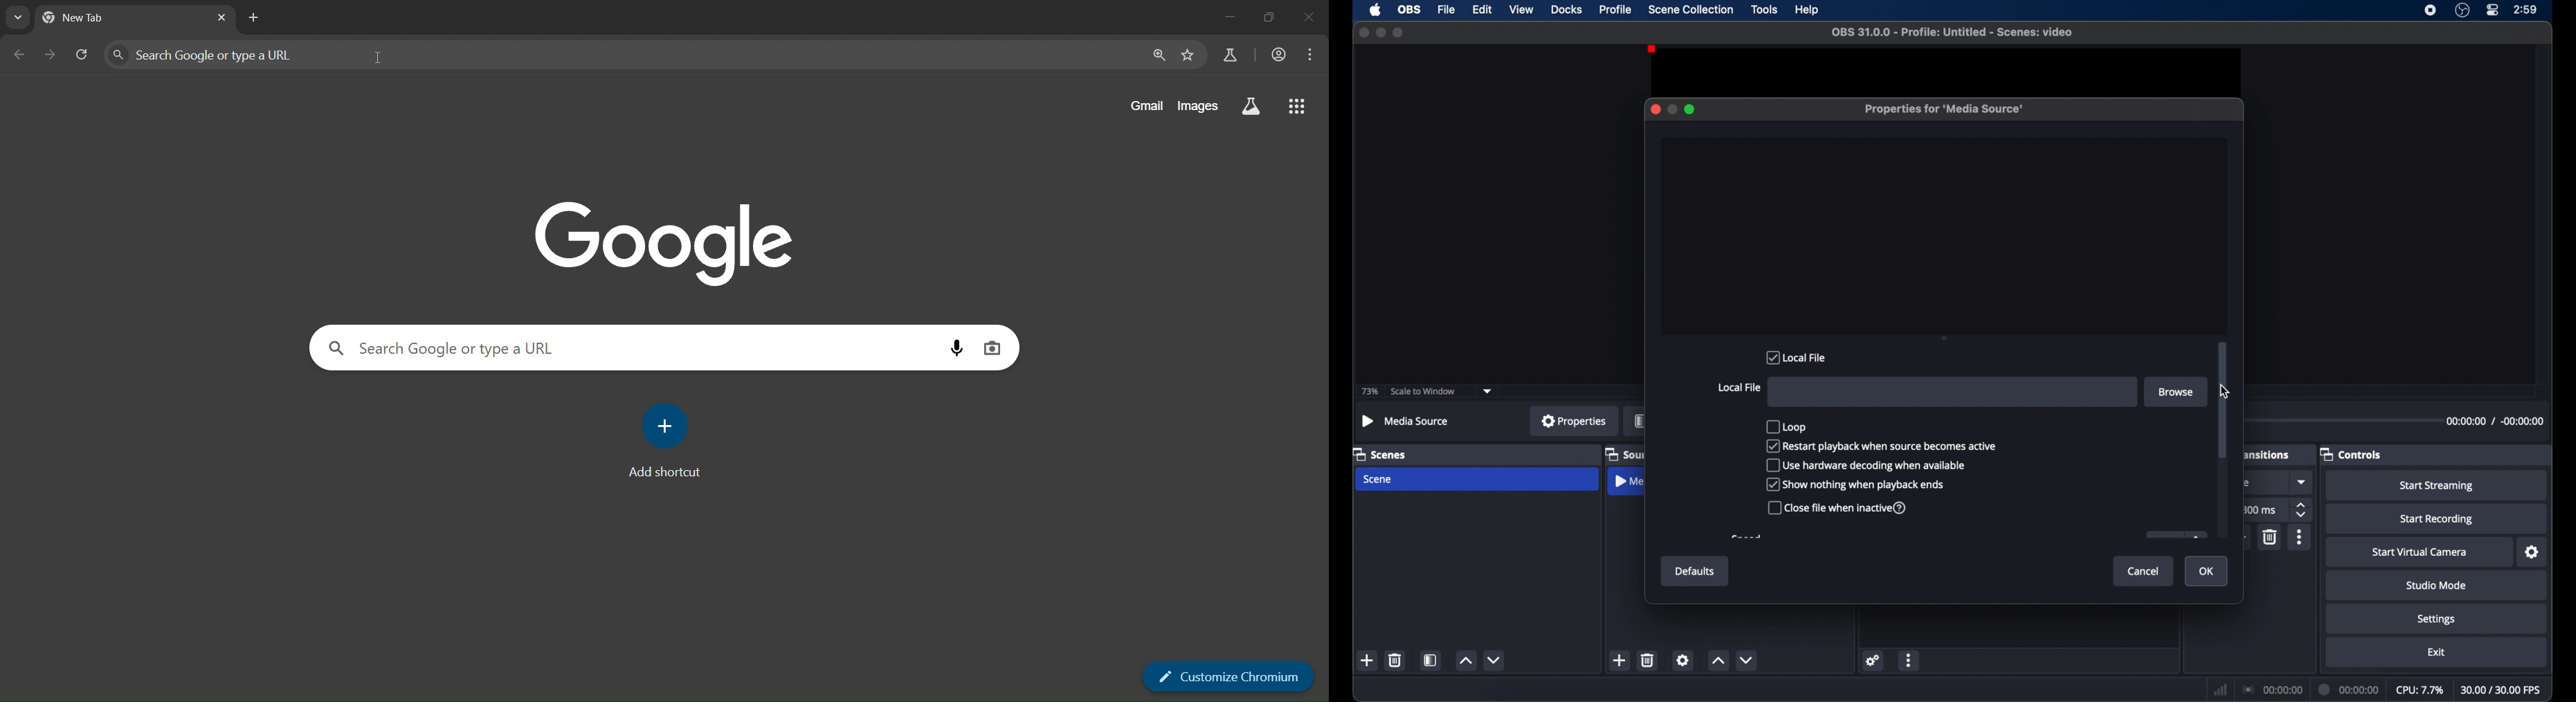 Image resolution: width=2576 pixels, height=728 pixels. I want to click on start streaming, so click(2437, 486).